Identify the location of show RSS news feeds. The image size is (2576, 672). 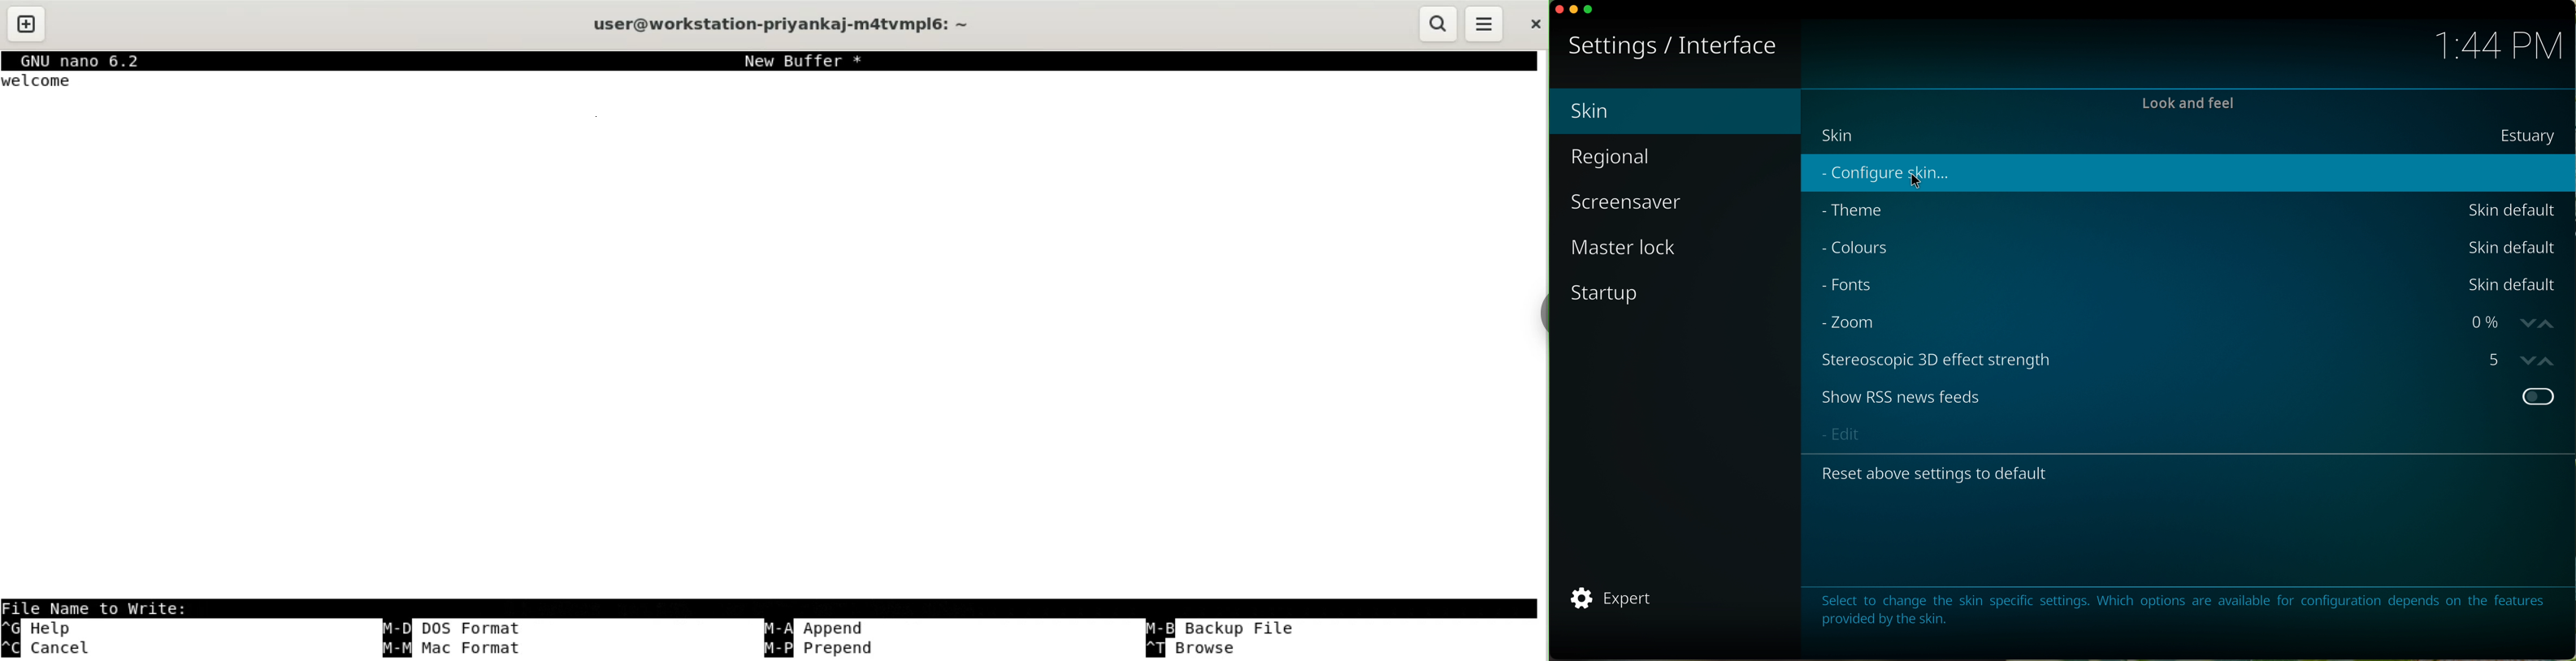
(1903, 396).